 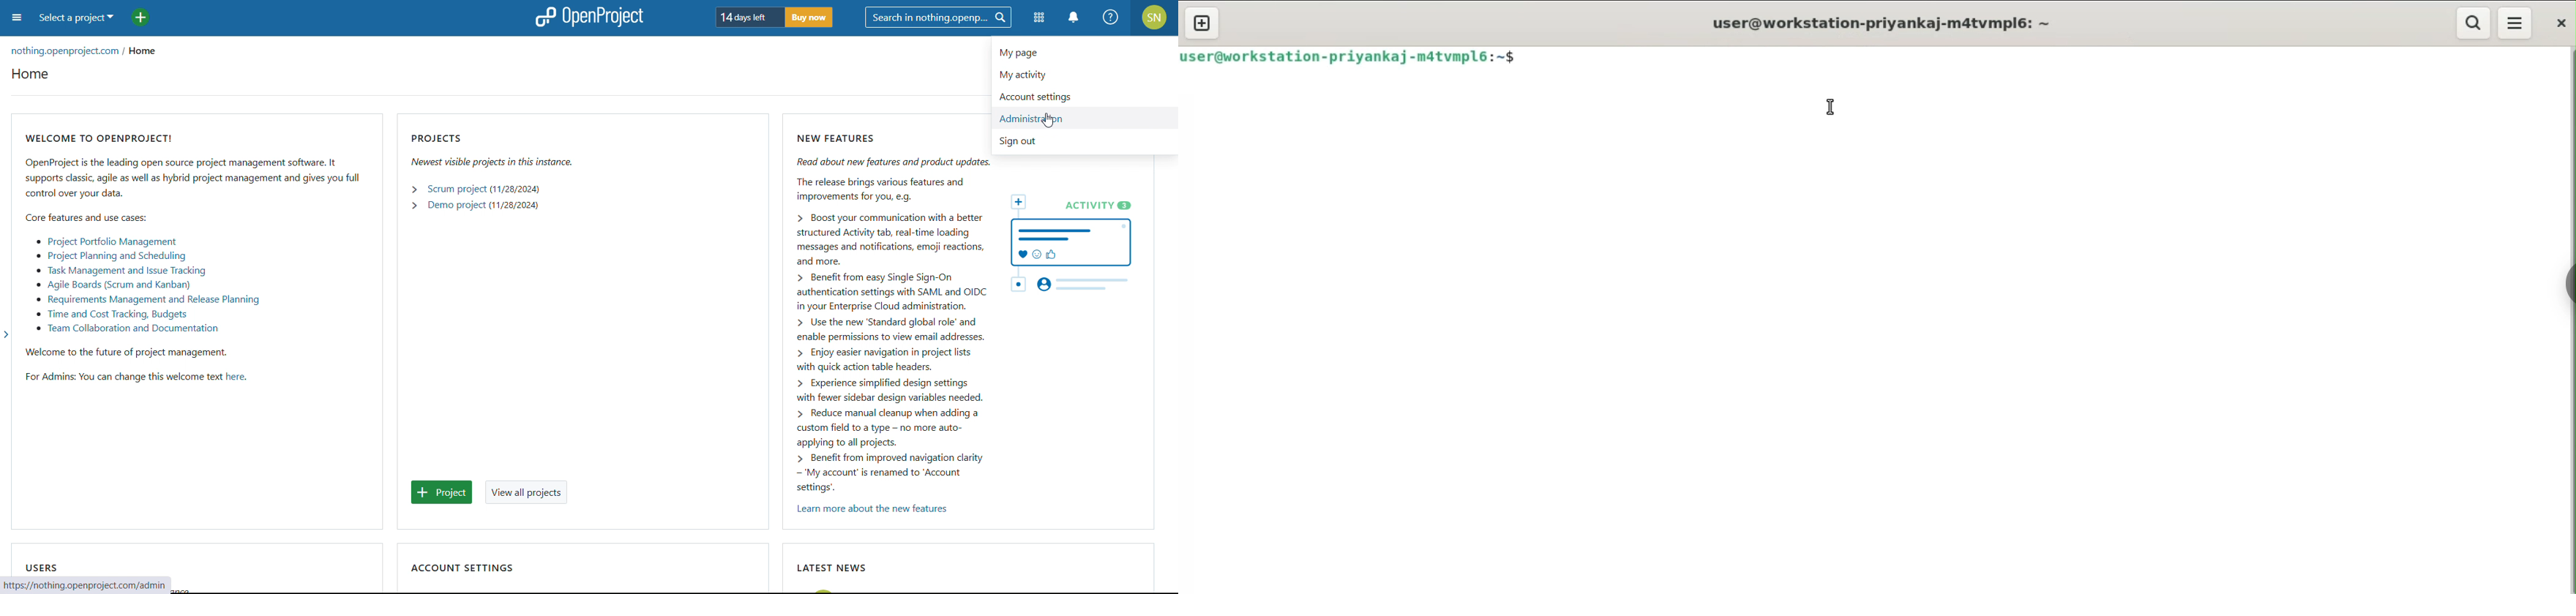 What do you see at coordinates (40, 567) in the screenshot?
I see `users` at bounding box center [40, 567].